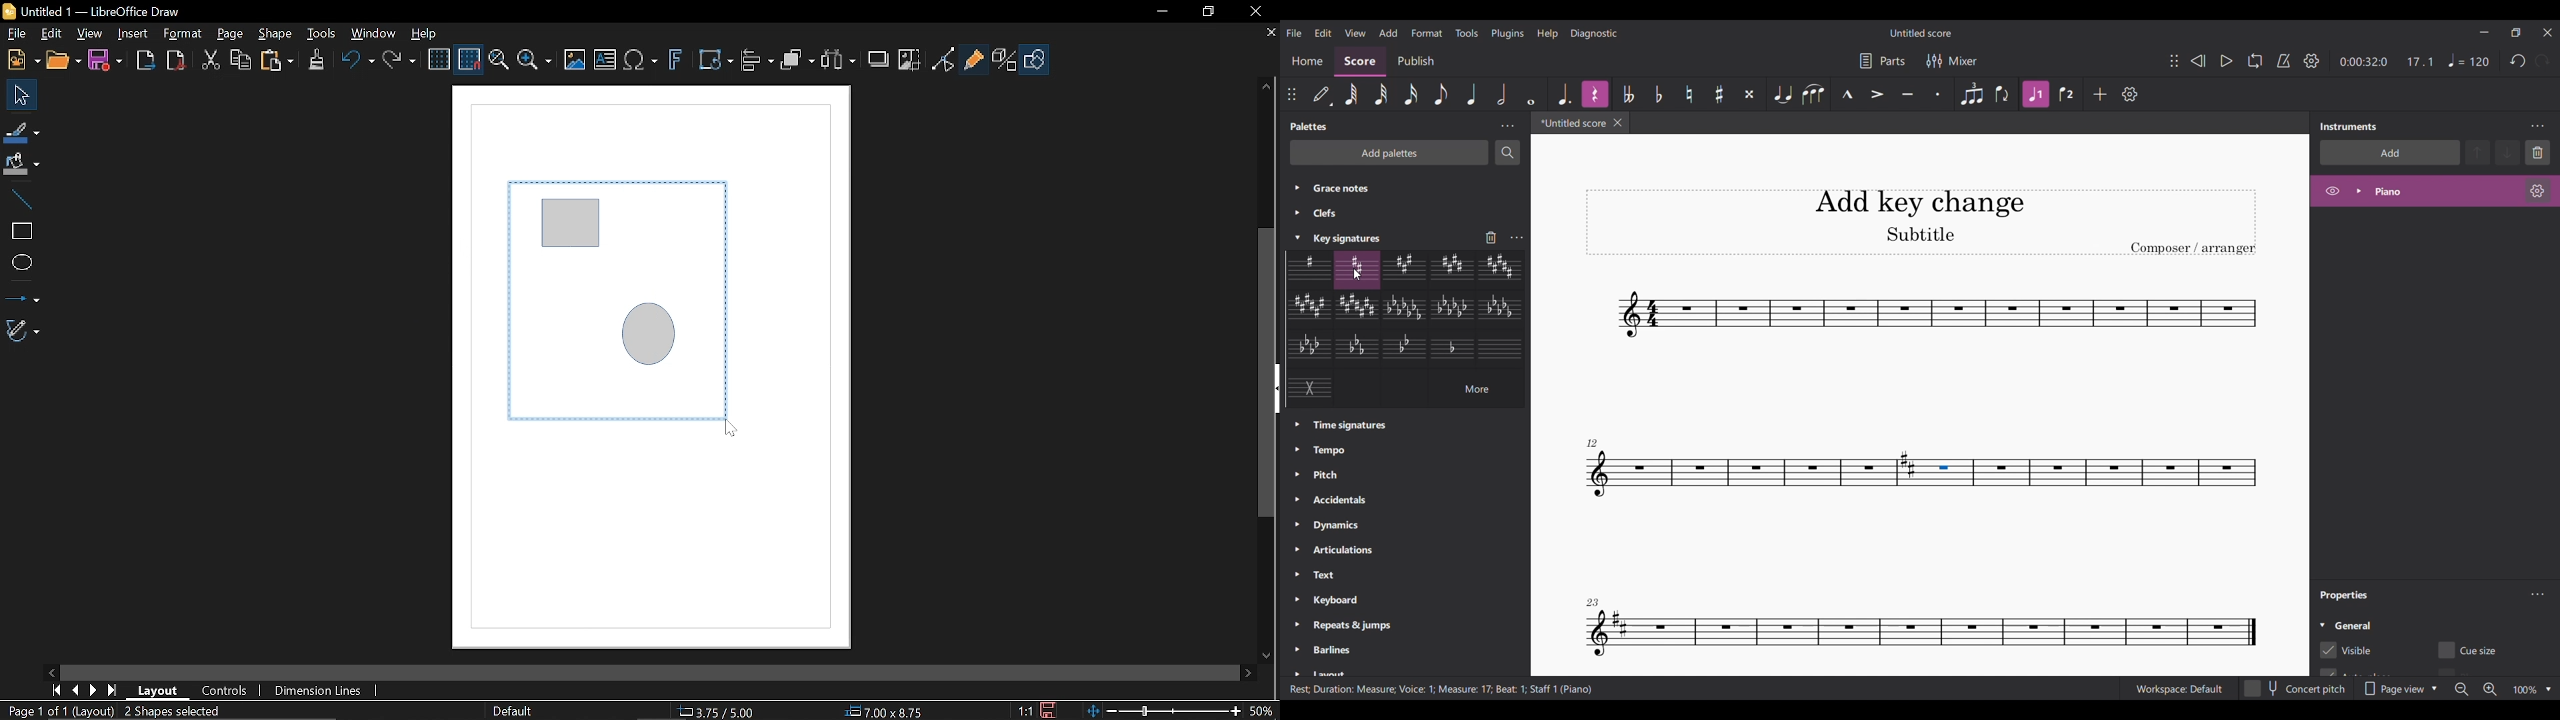 Image resolution: width=2576 pixels, height=728 pixels. I want to click on Insert fontwork text, so click(675, 61).